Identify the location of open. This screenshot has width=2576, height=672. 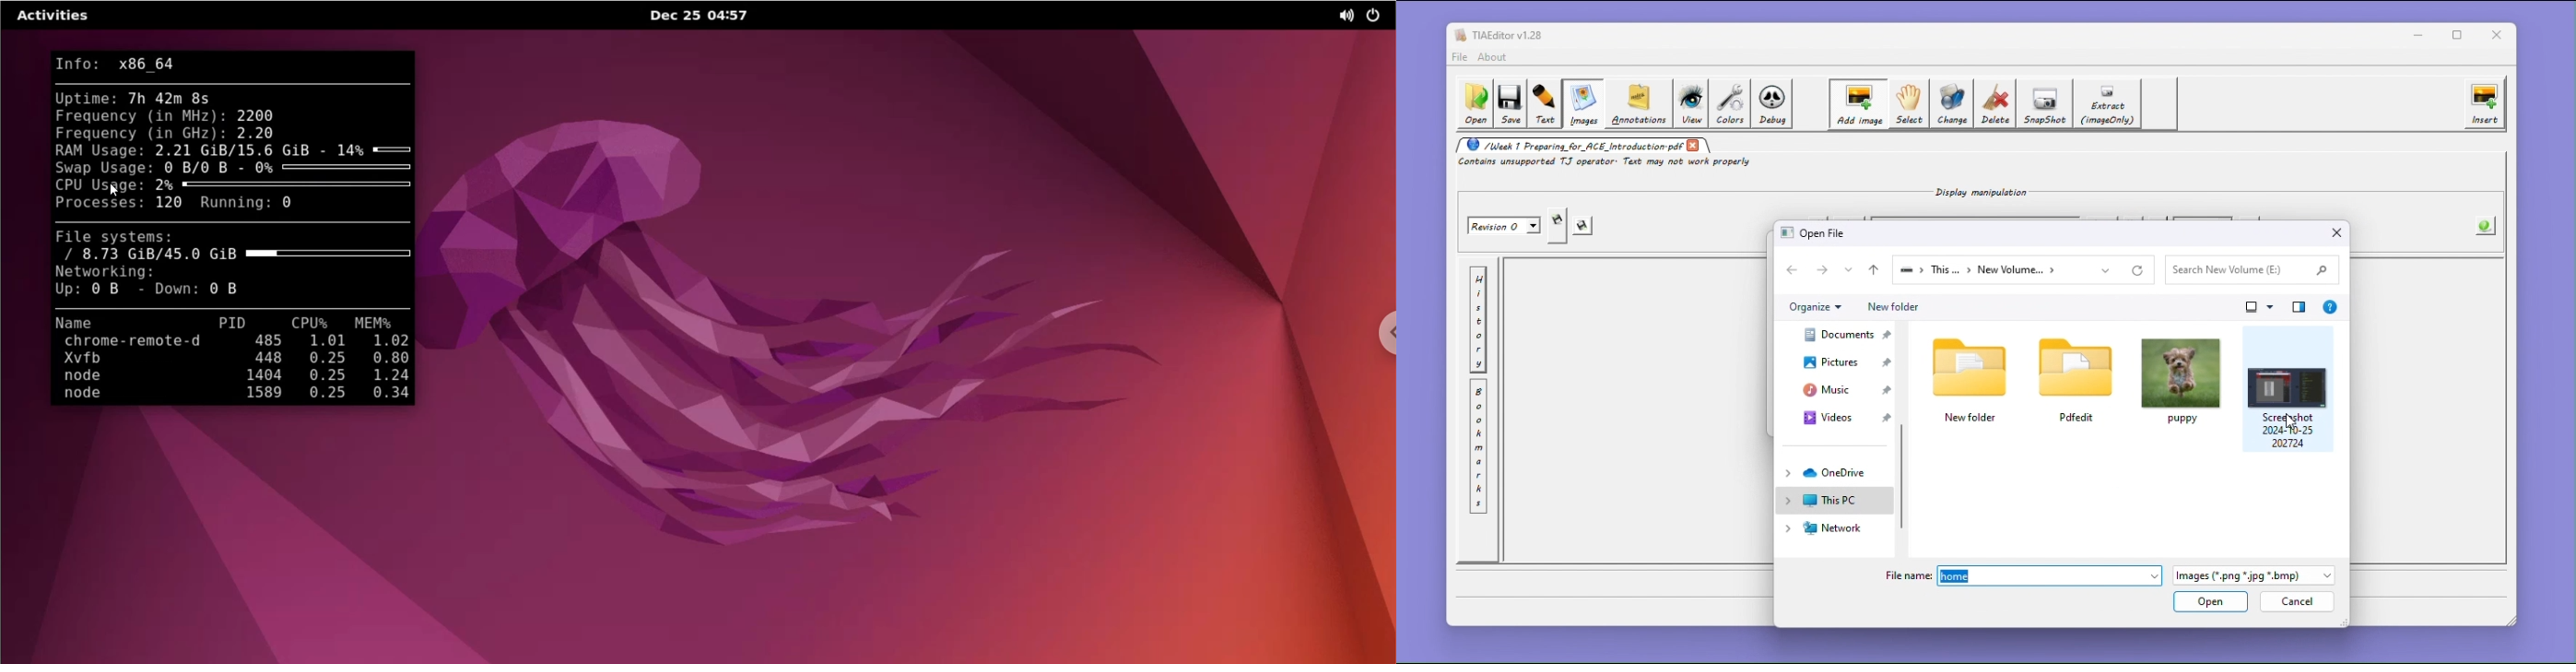
(2211, 603).